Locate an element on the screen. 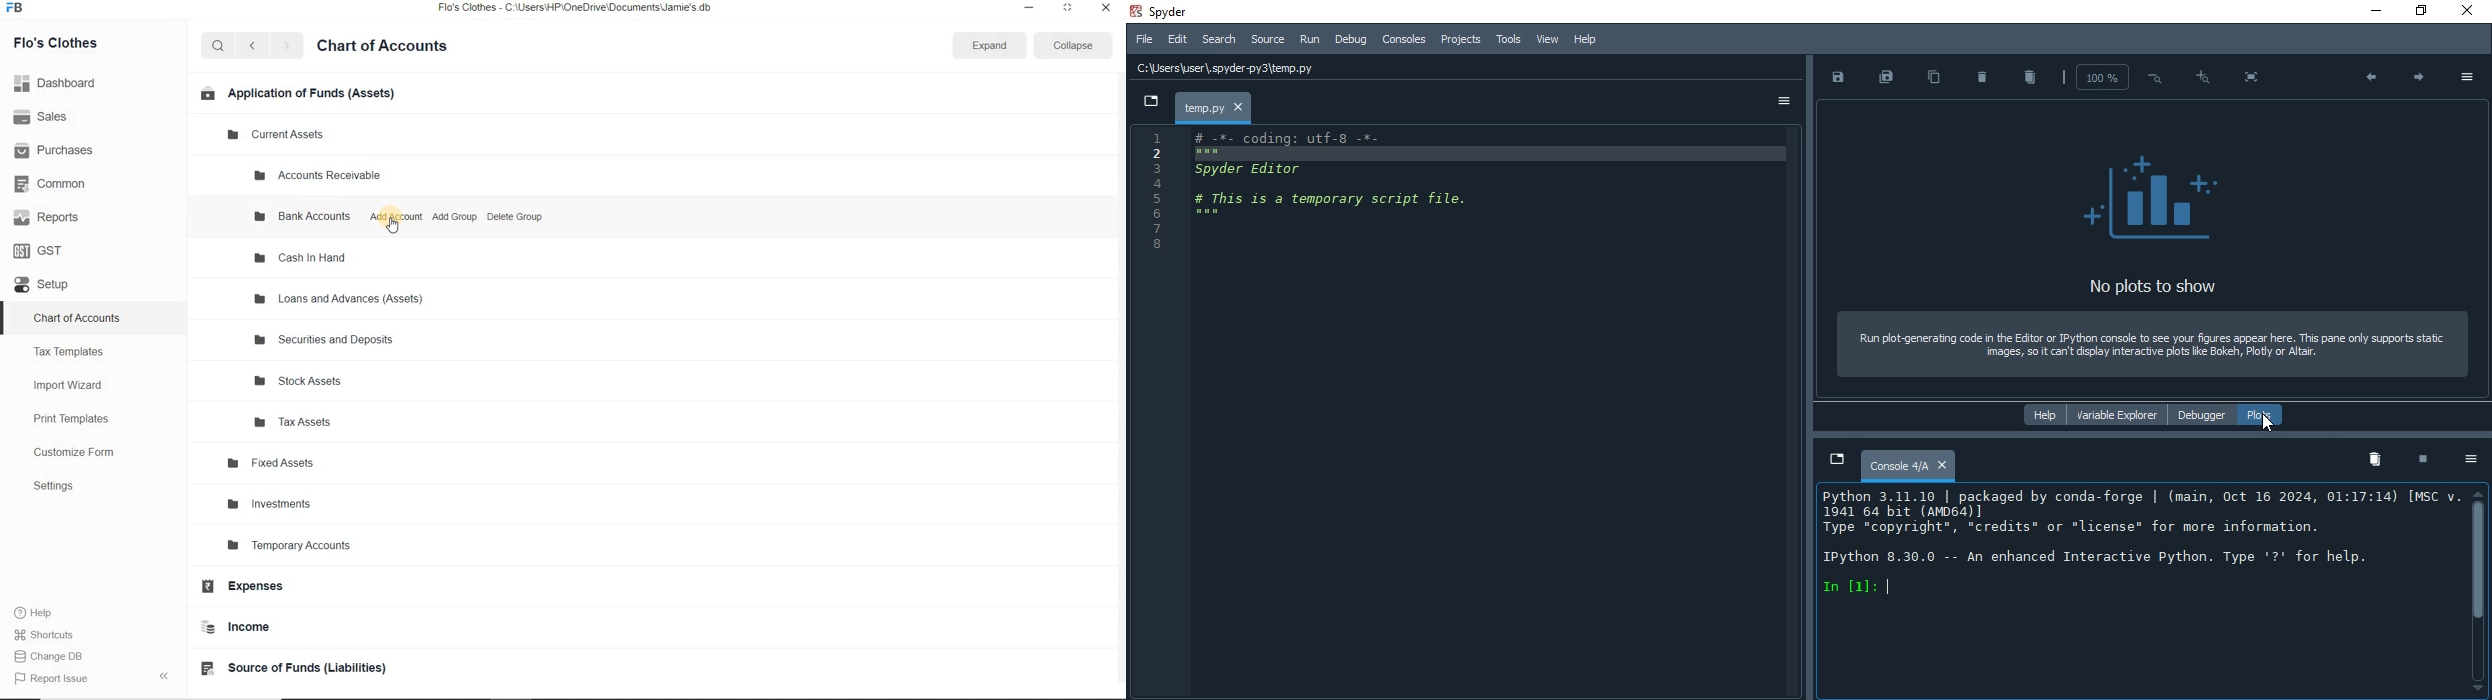 The width and height of the screenshot is (2492, 700). Customize Form is located at coordinates (80, 453).